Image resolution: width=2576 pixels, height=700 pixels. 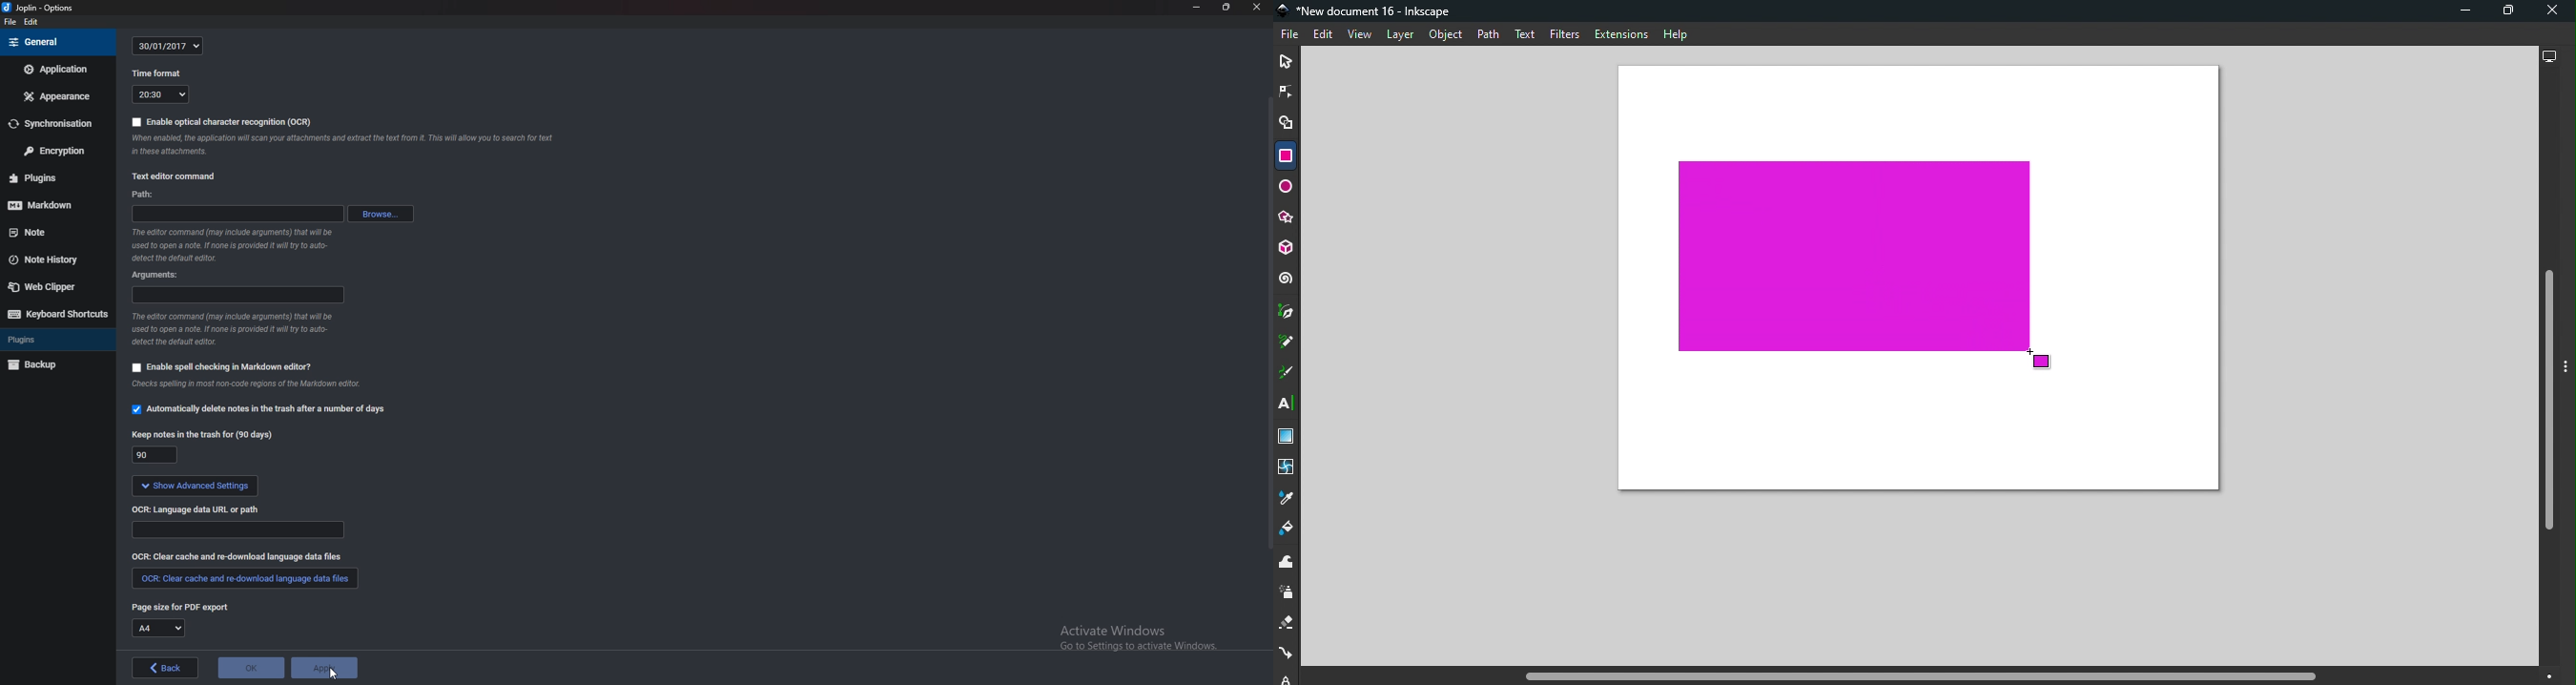 I want to click on browse, so click(x=379, y=214).